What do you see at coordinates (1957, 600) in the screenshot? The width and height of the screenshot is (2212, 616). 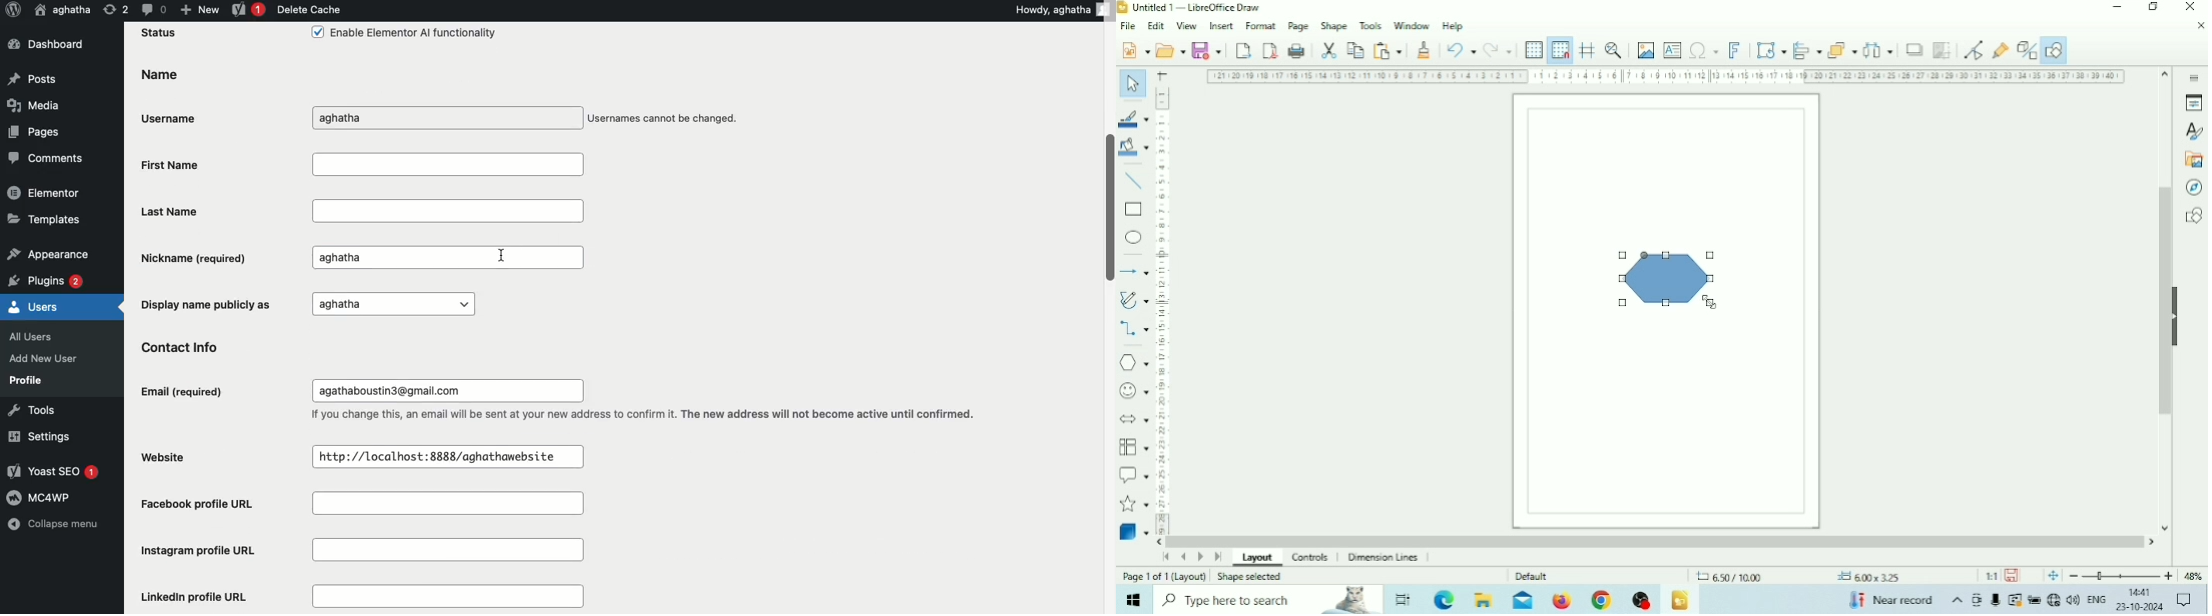 I see `Show hidden icons` at bounding box center [1957, 600].